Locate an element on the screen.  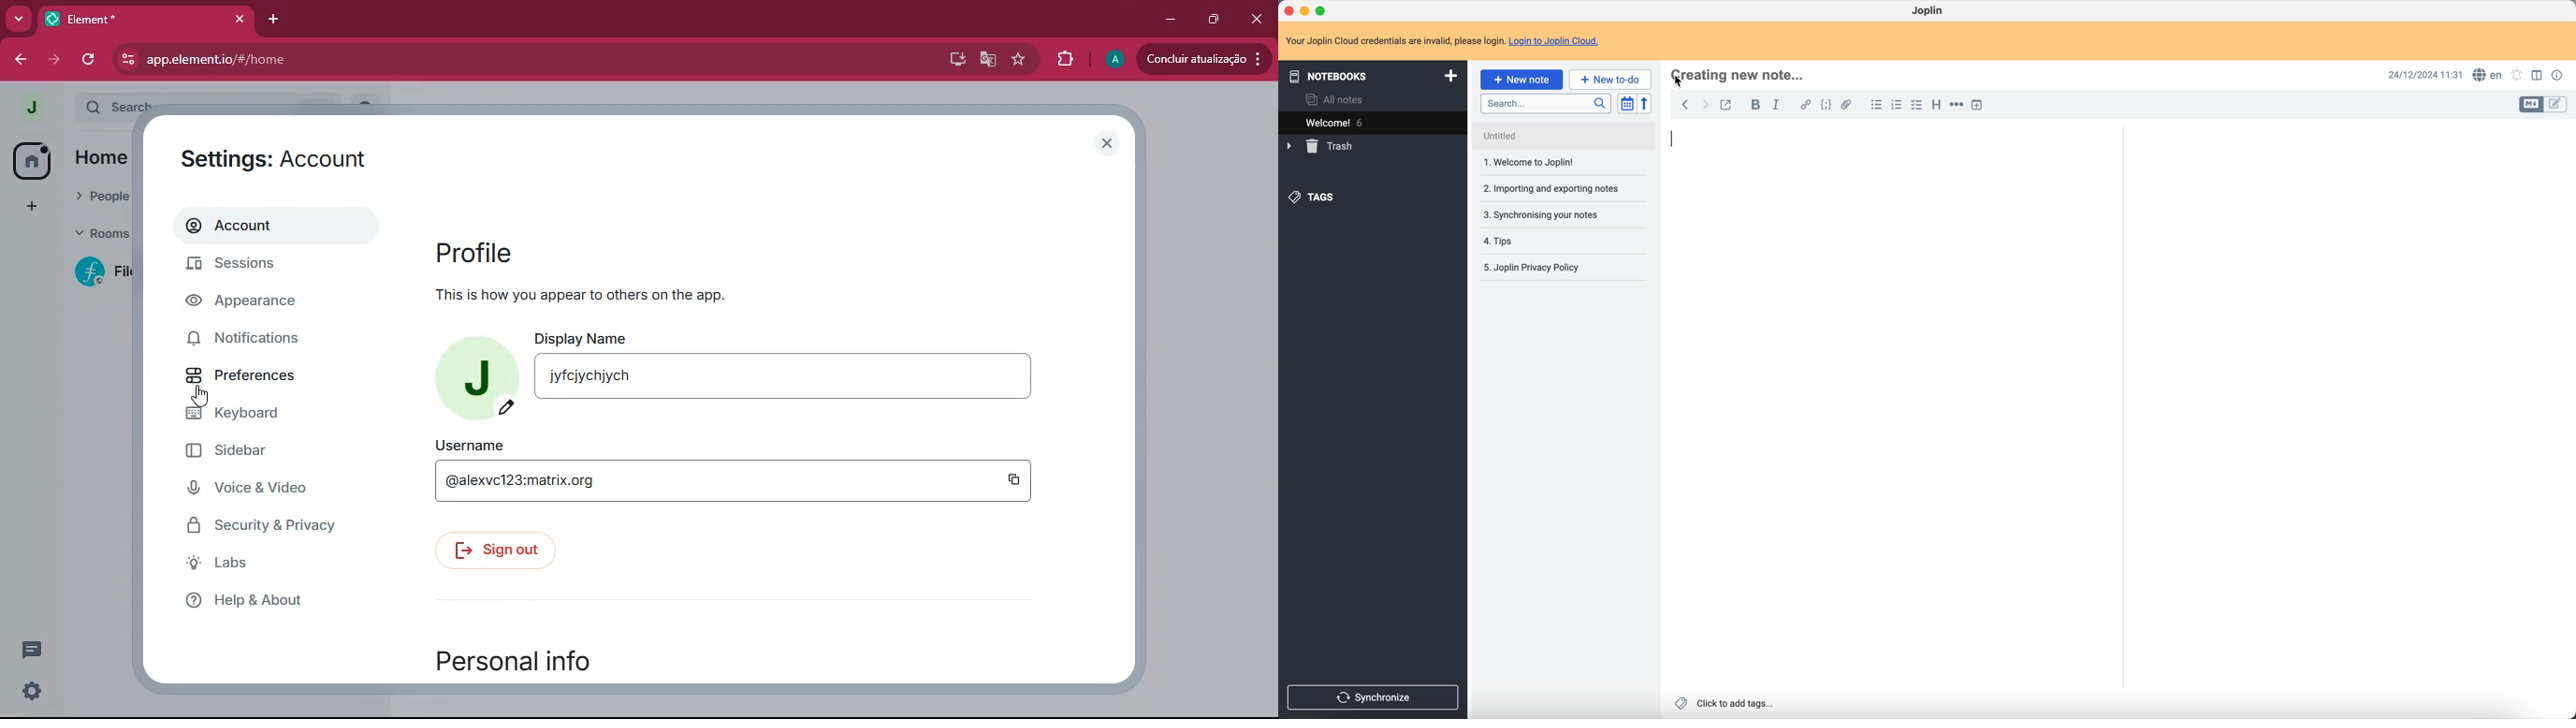
close Joplin is located at coordinates (1288, 10).